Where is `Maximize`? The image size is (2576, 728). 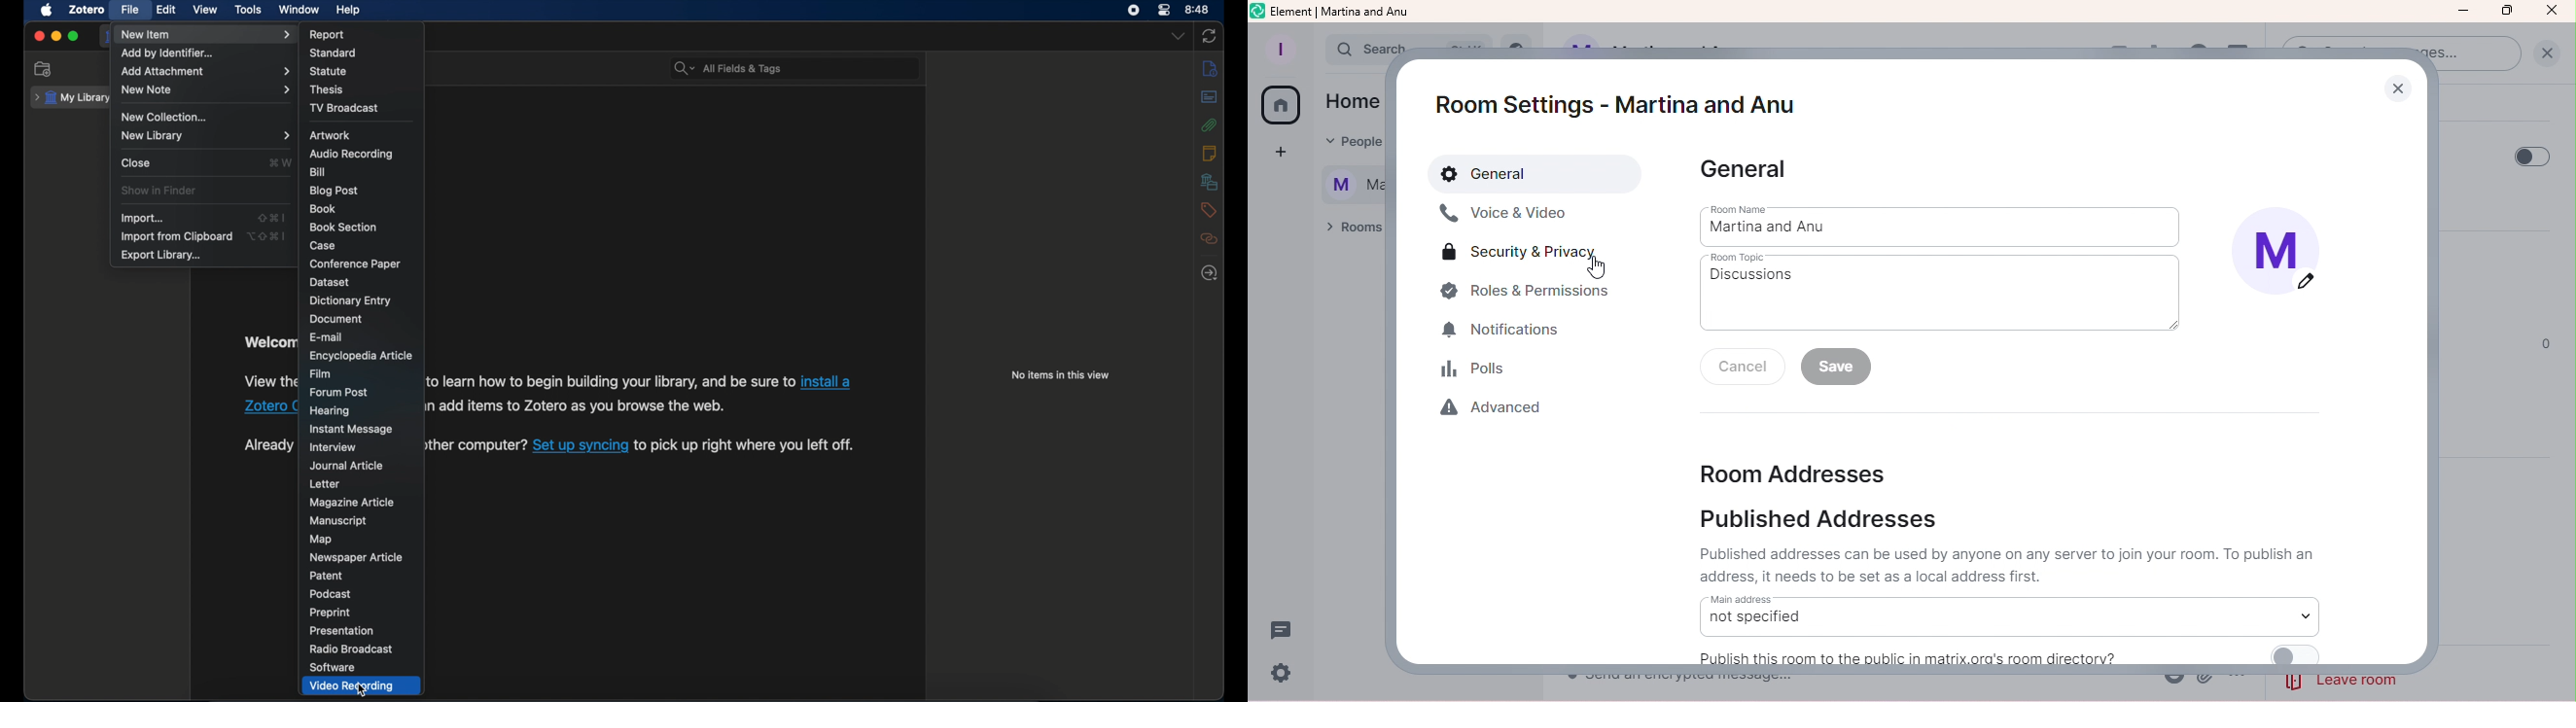 Maximize is located at coordinates (2508, 11).